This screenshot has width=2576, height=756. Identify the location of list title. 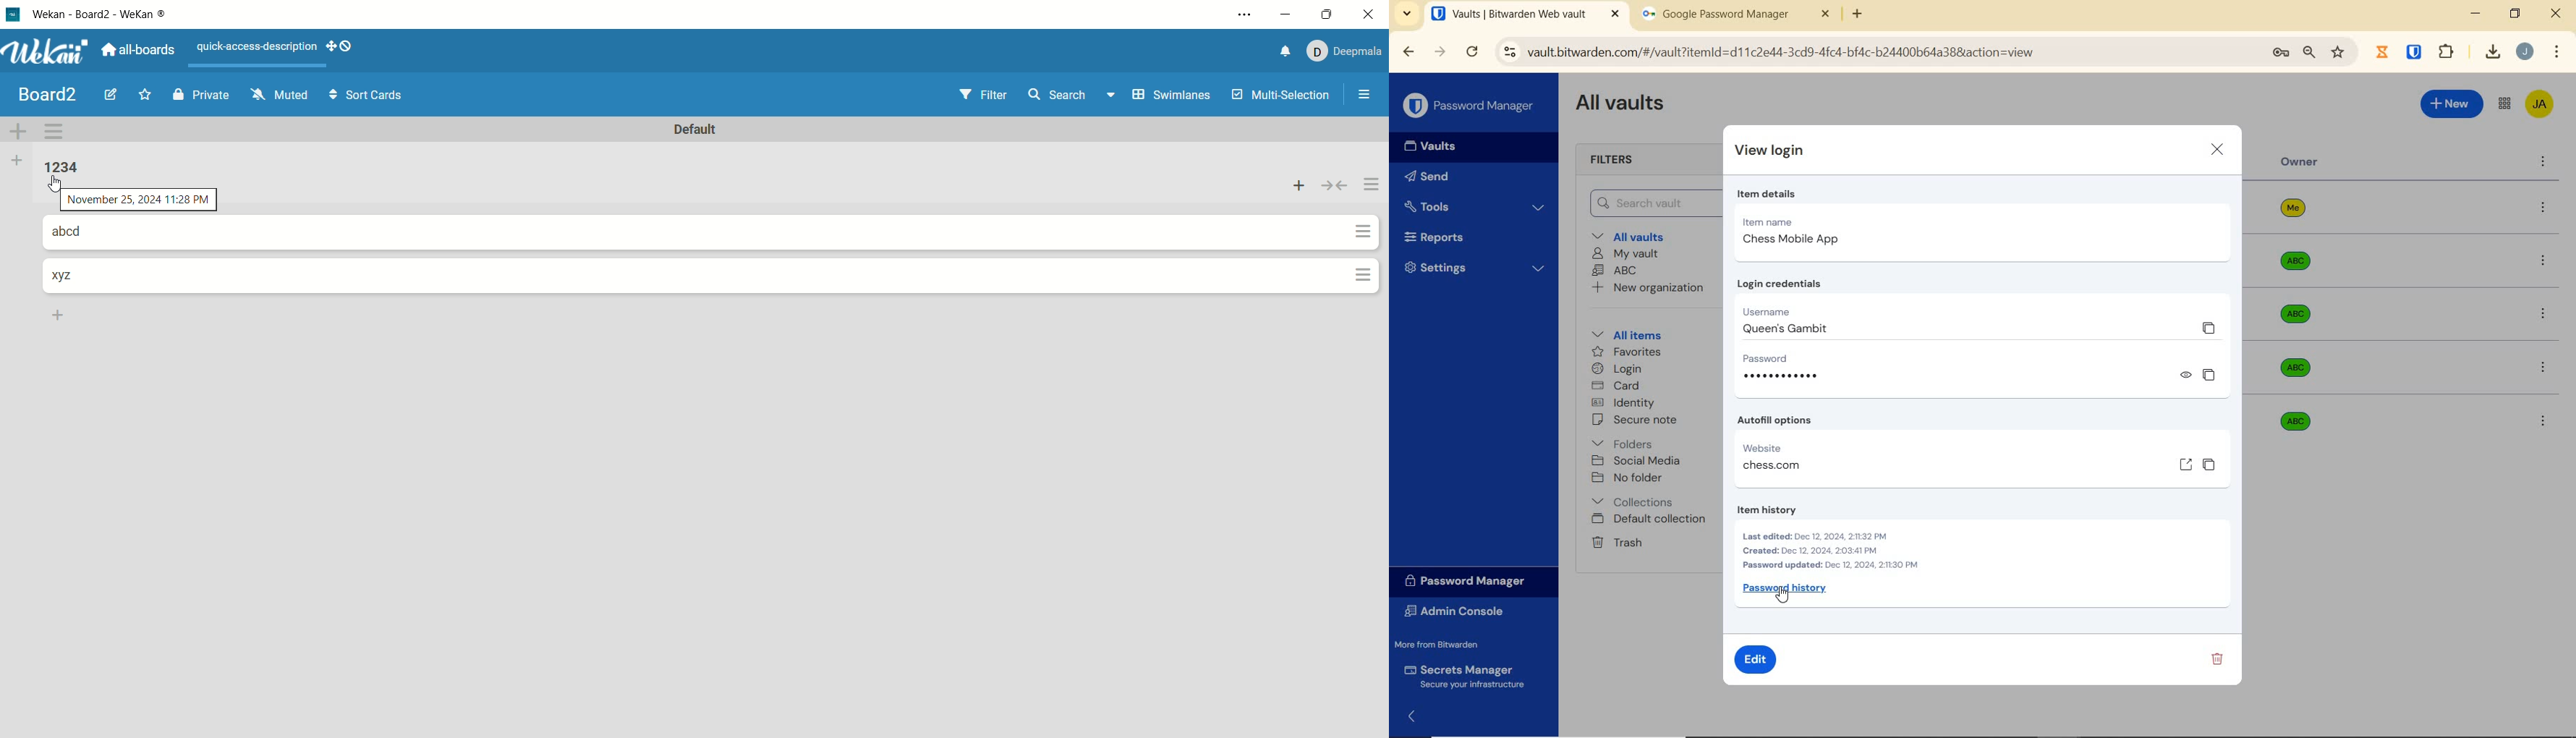
(85, 234).